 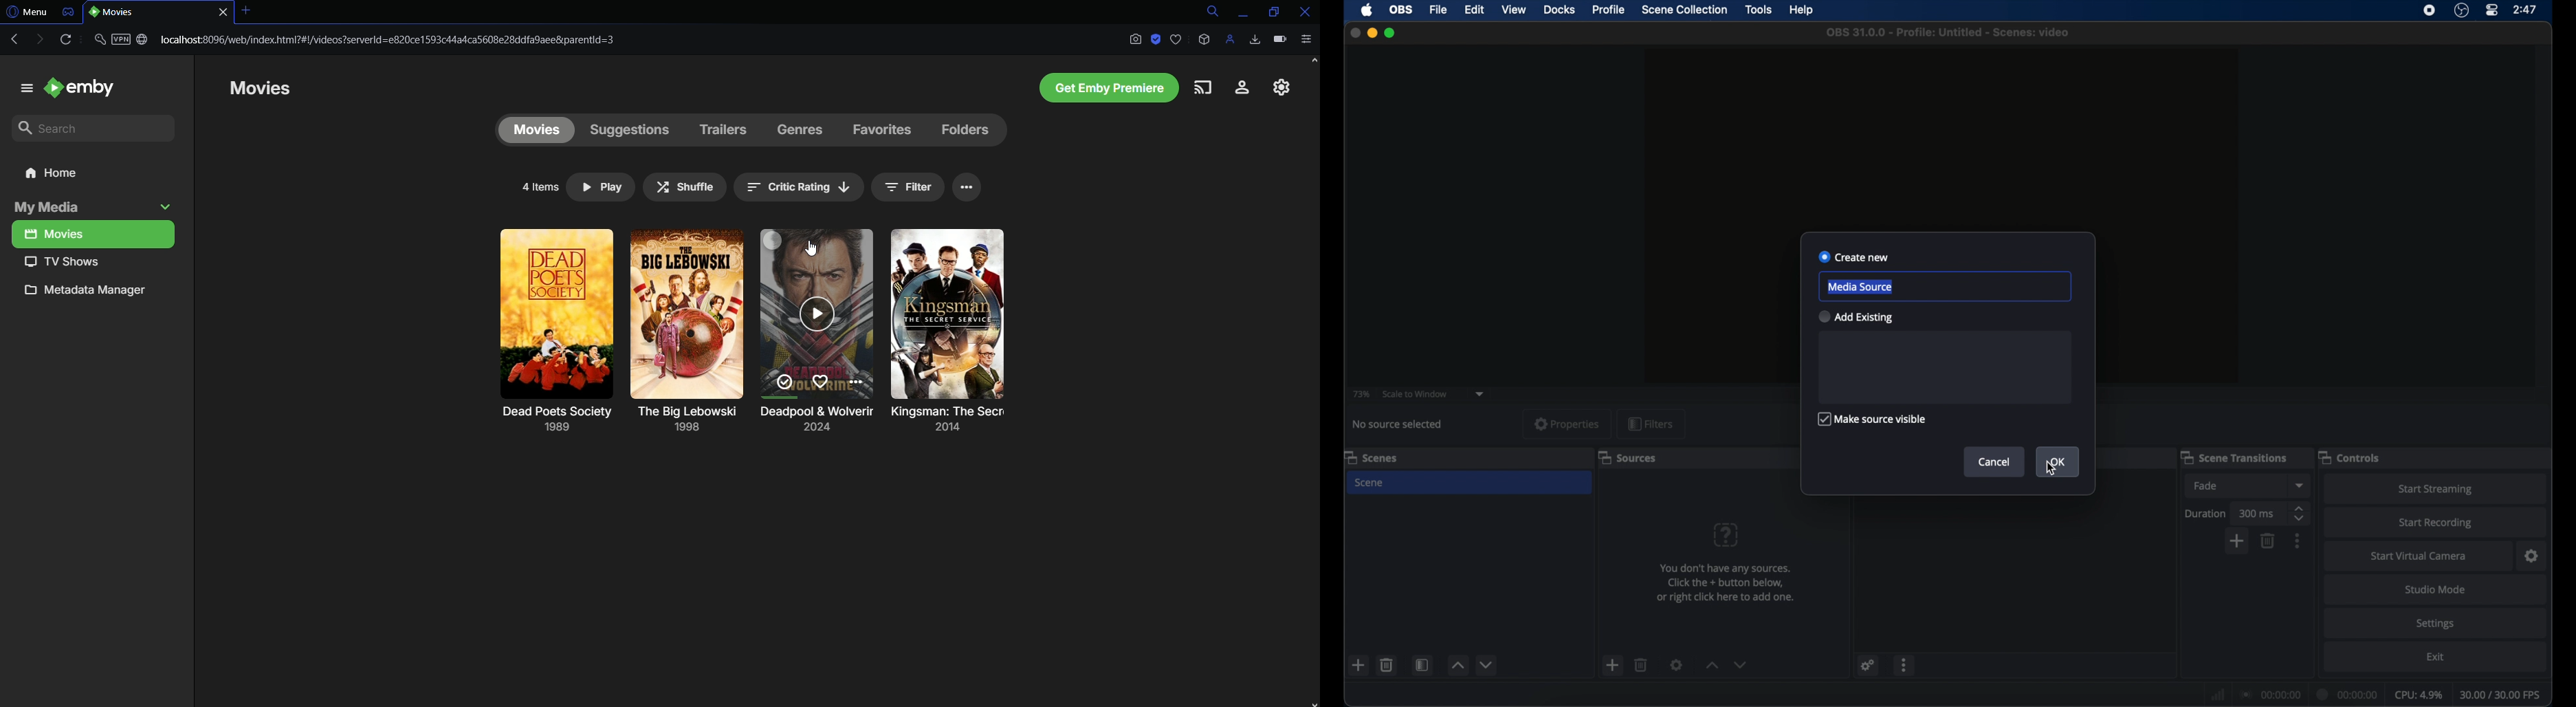 What do you see at coordinates (908, 187) in the screenshot?
I see `Filter` at bounding box center [908, 187].